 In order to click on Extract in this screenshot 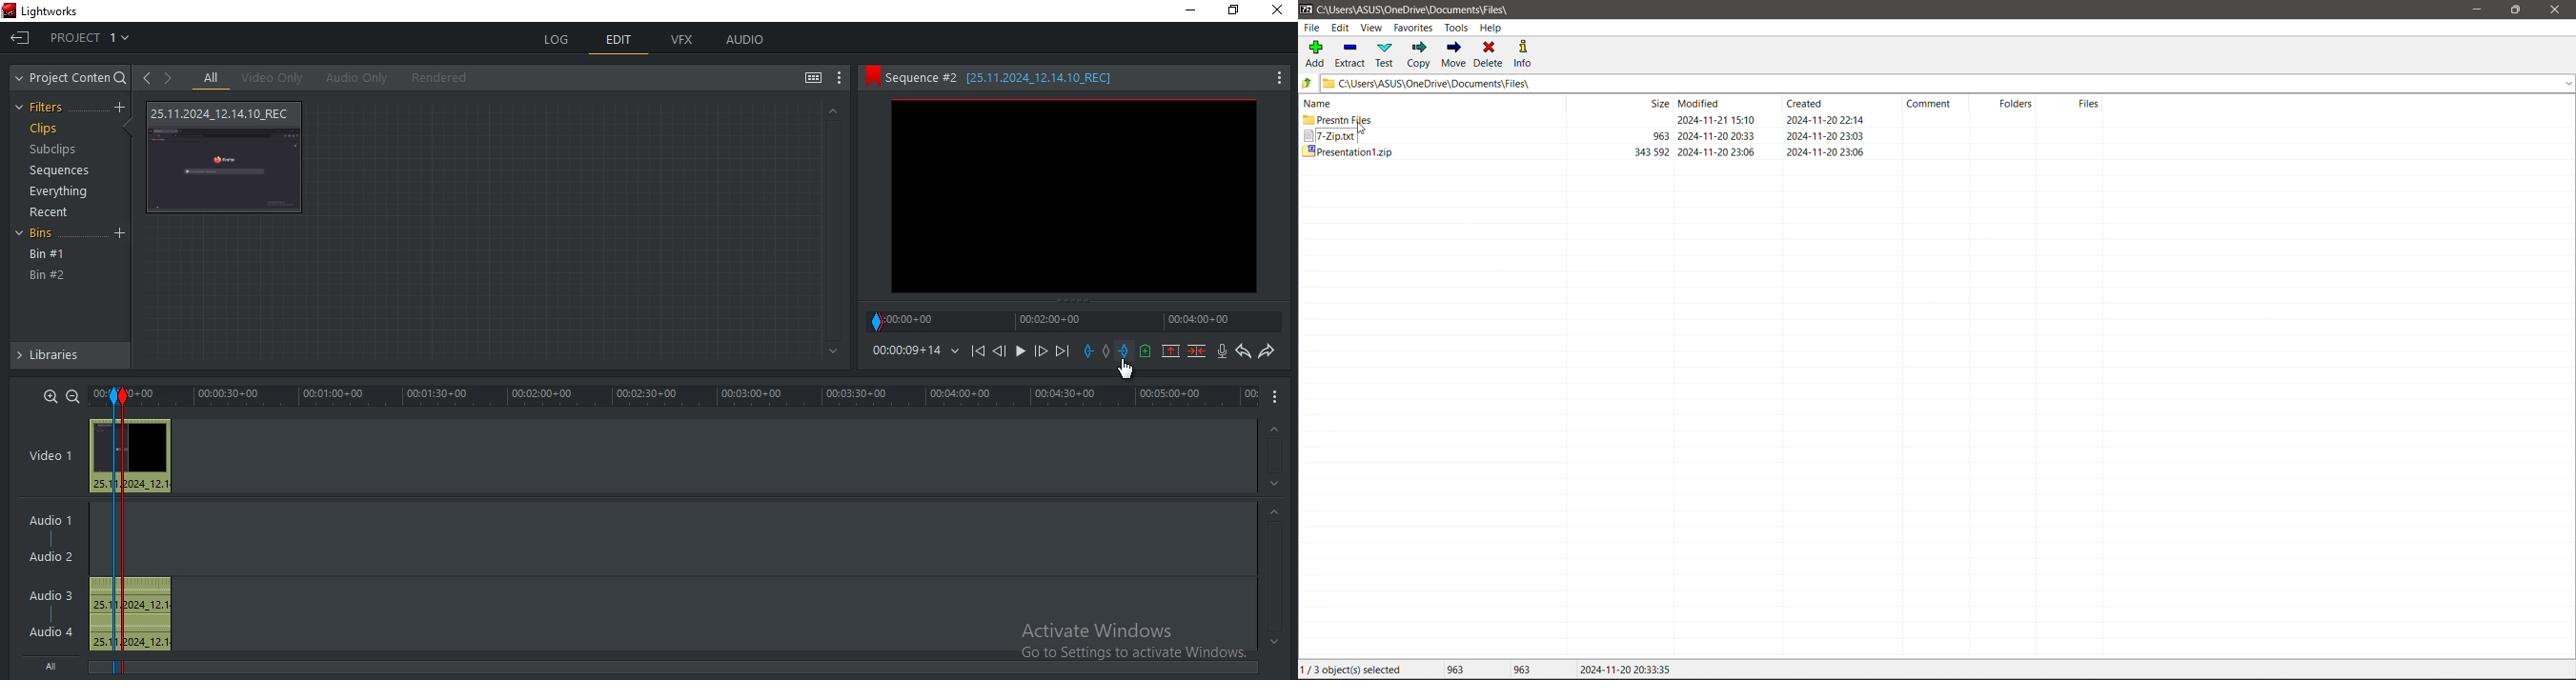, I will do `click(1349, 53)`.